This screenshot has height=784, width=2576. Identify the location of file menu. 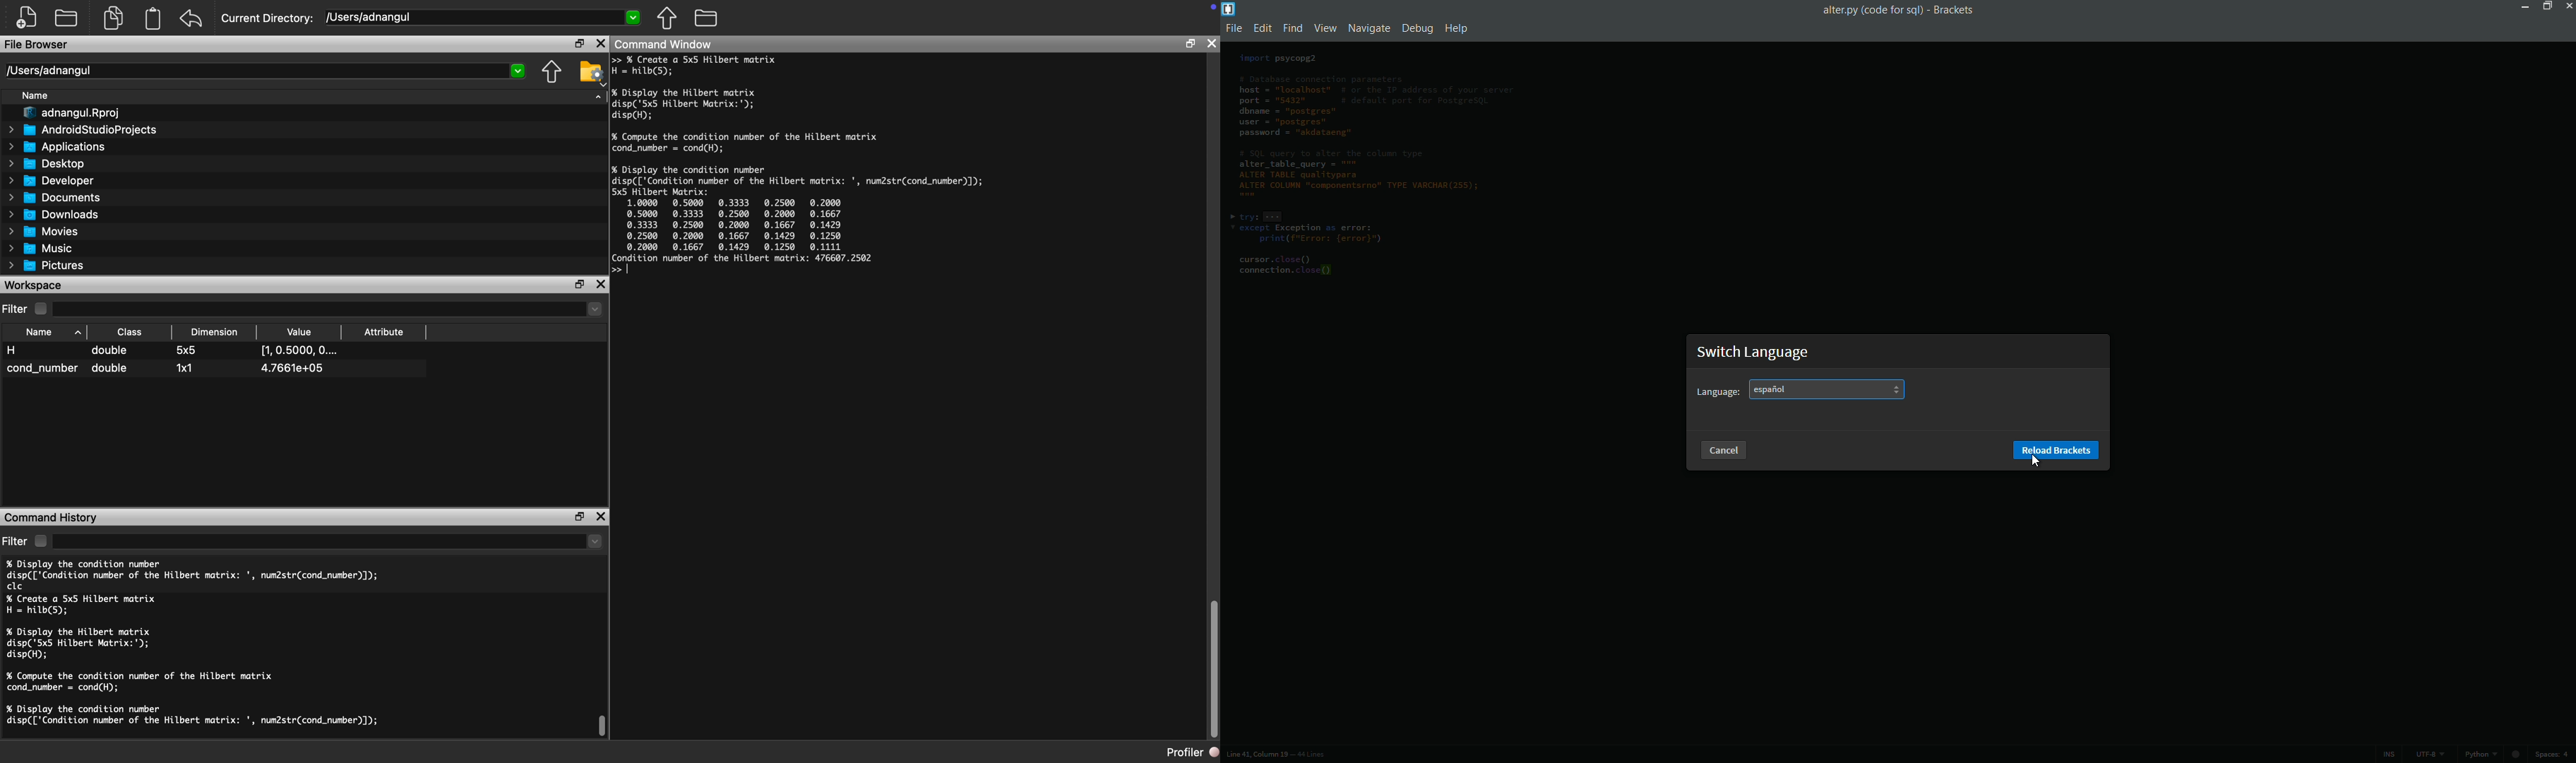
(1232, 28).